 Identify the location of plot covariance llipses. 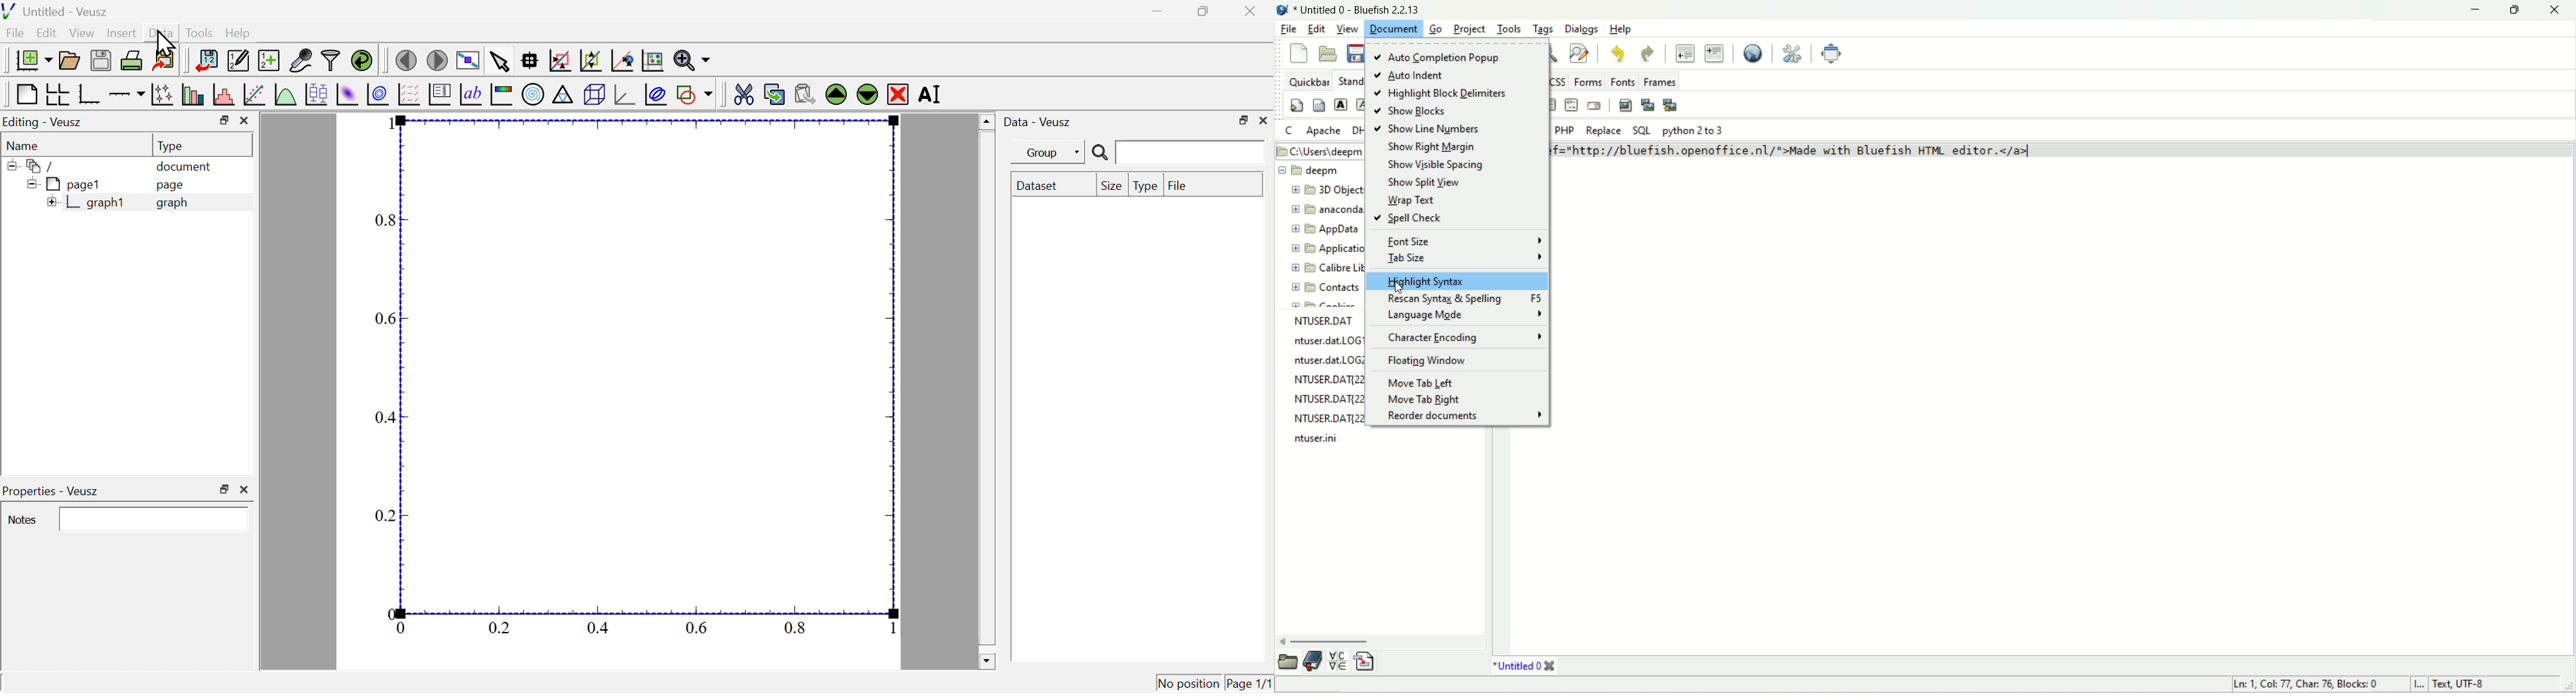
(658, 94).